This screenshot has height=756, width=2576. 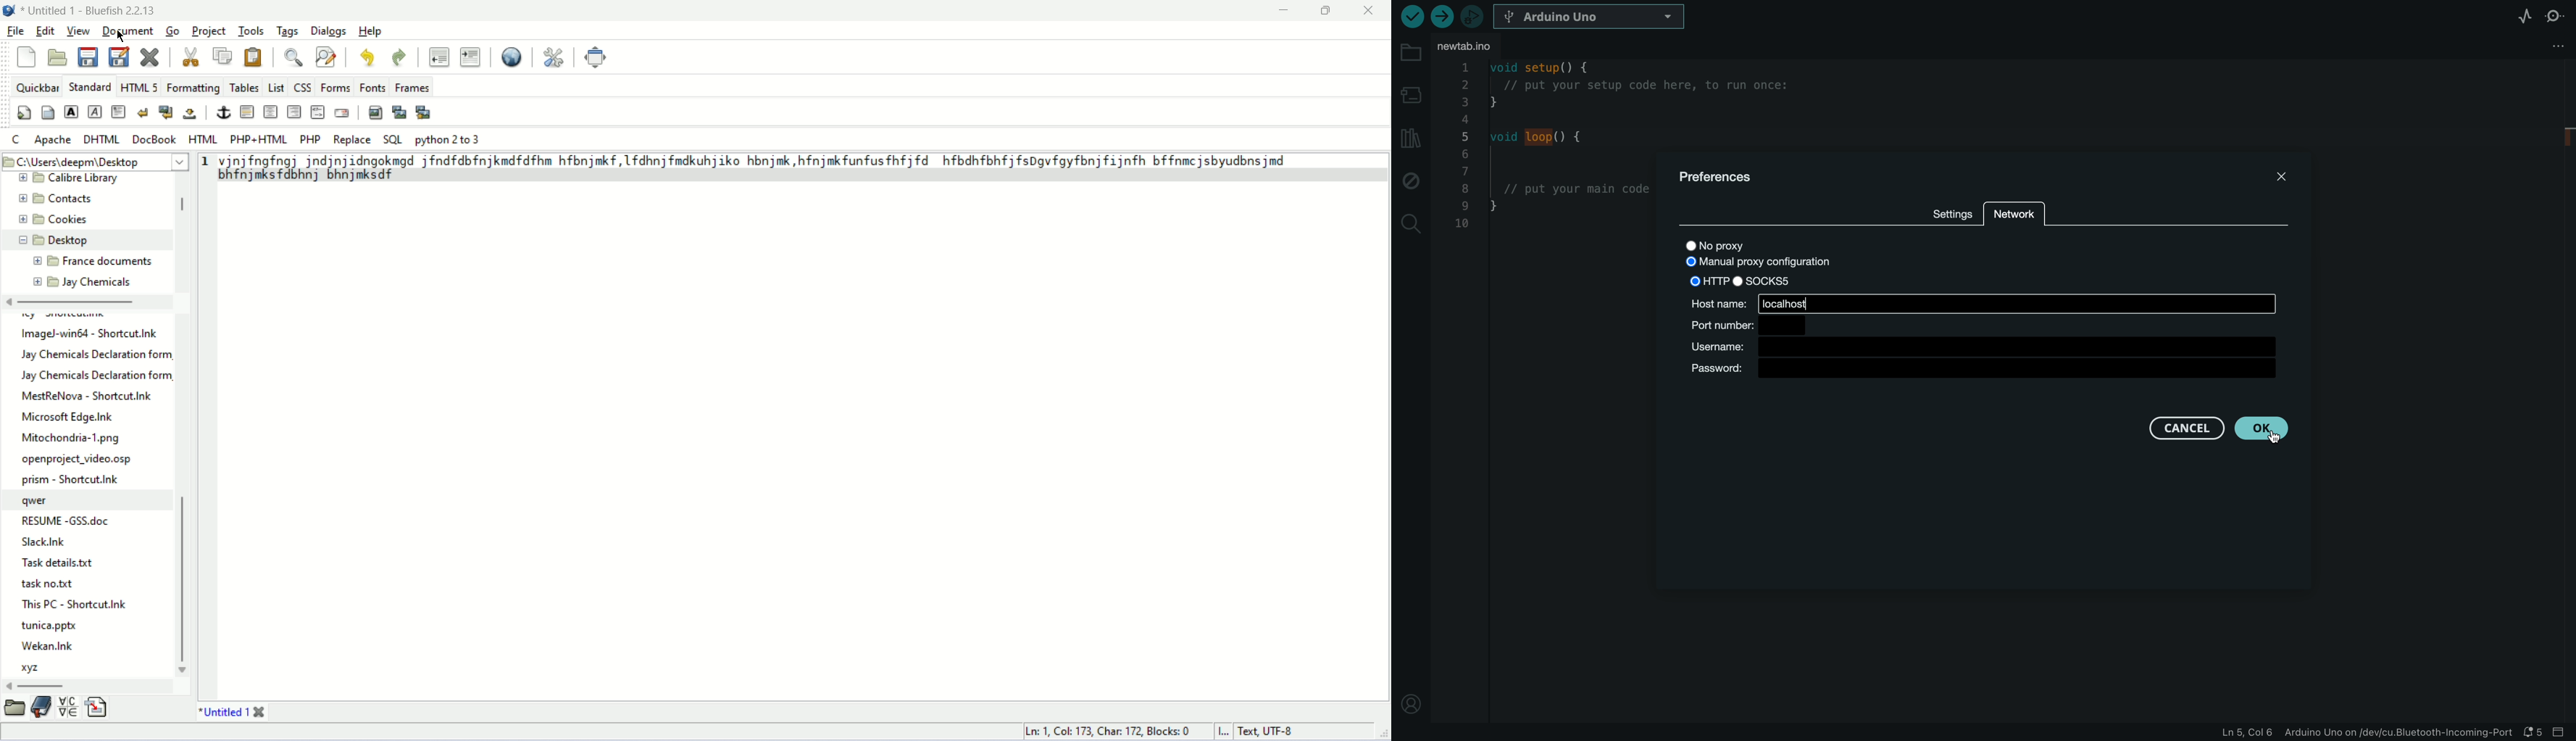 What do you see at coordinates (275, 86) in the screenshot?
I see `List` at bounding box center [275, 86].